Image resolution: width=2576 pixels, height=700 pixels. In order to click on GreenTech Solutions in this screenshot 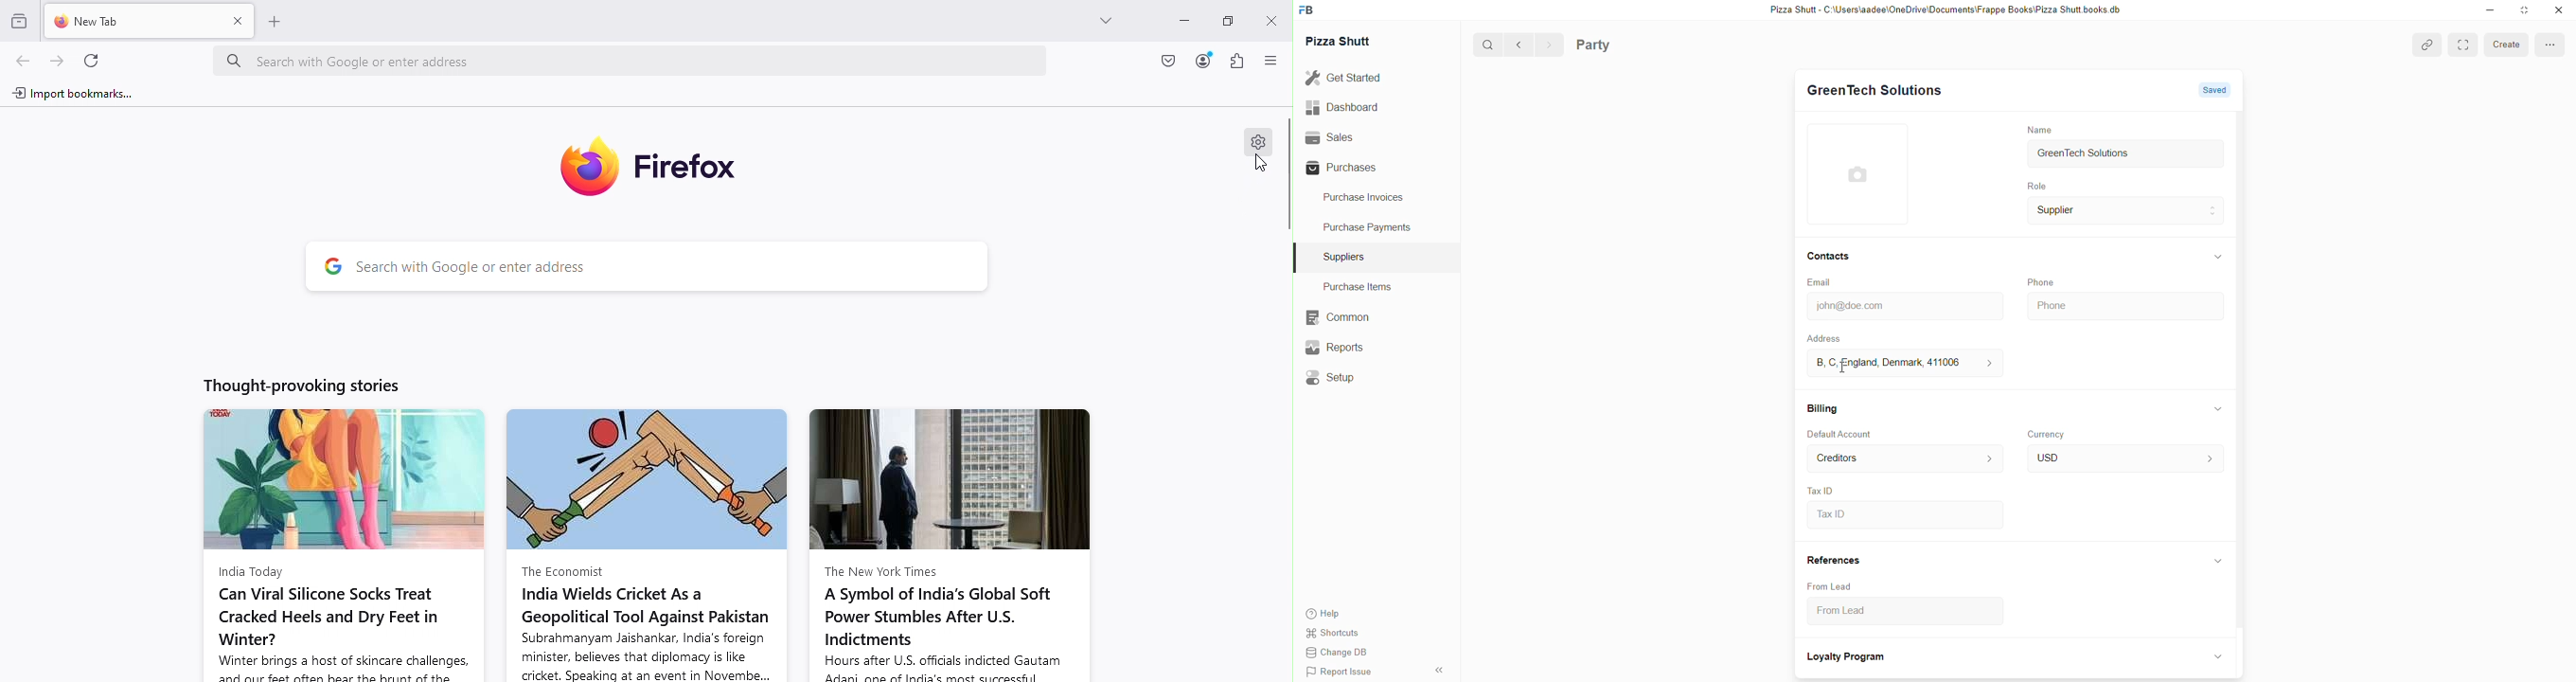, I will do `click(1875, 91)`.